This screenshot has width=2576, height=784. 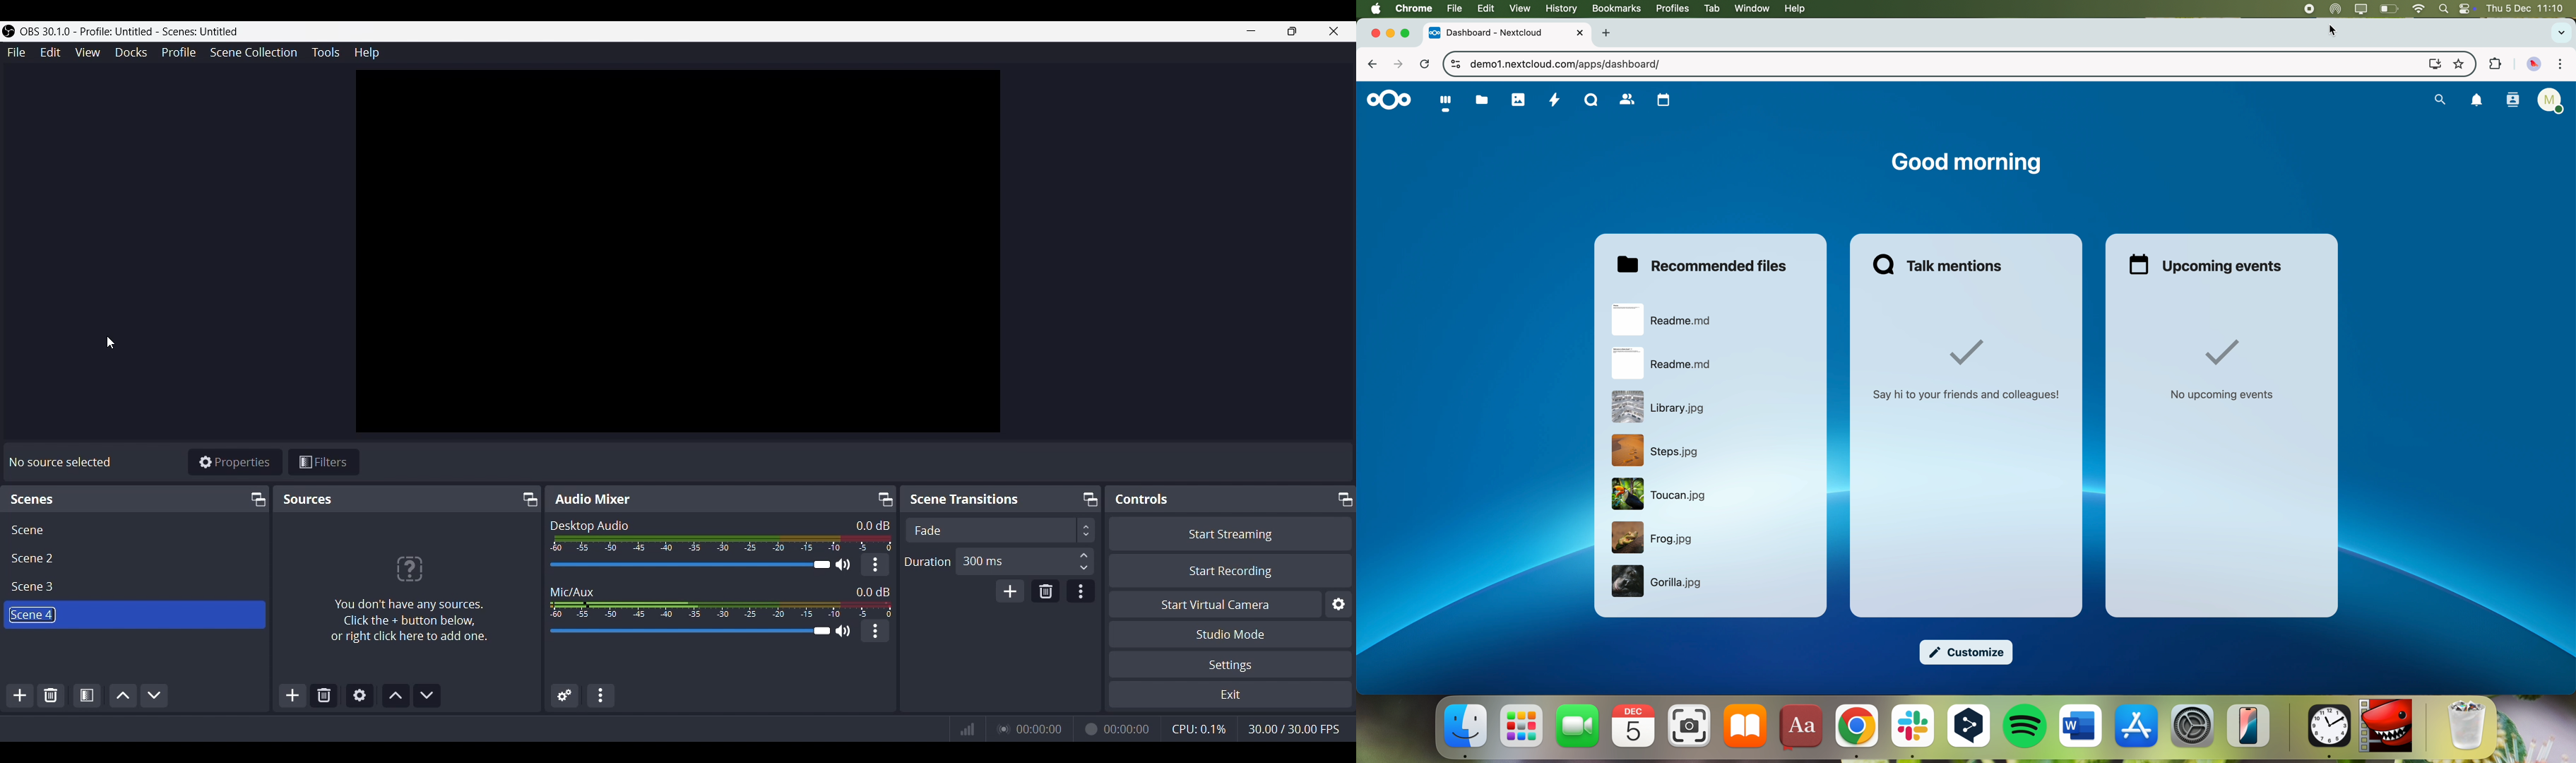 What do you see at coordinates (408, 621) in the screenshot?
I see `You don't have any sources. Click the + button below, or right click to add one. ` at bounding box center [408, 621].